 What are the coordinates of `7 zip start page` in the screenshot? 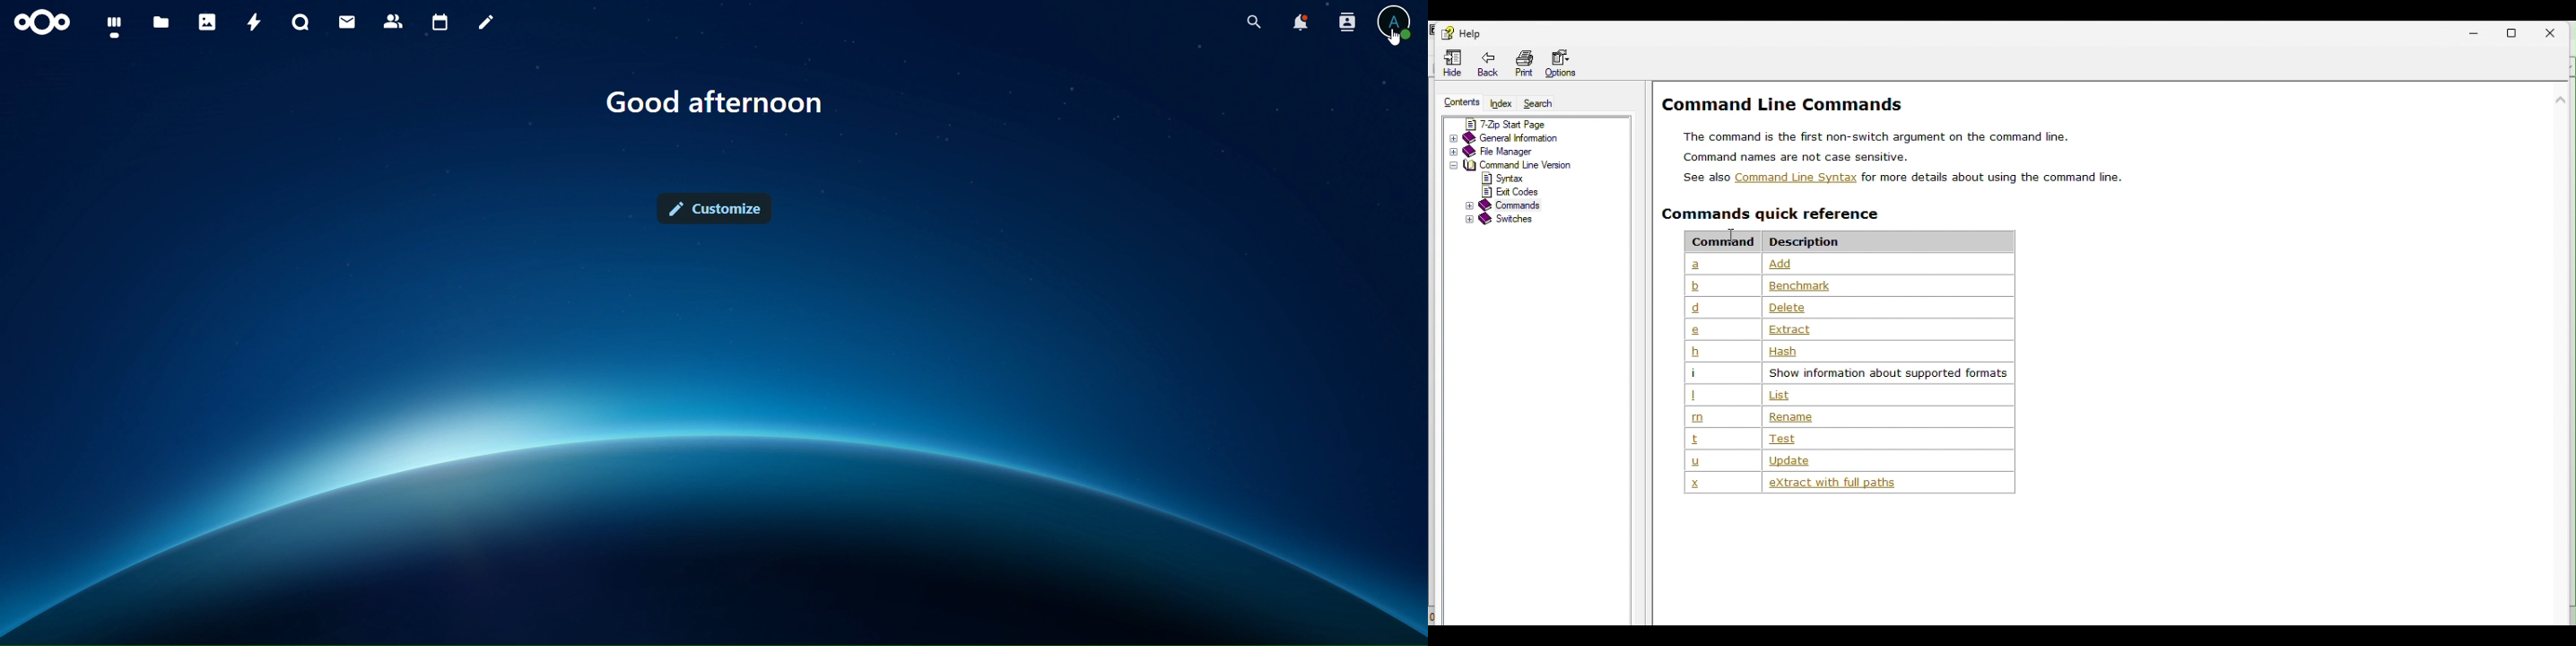 It's located at (1523, 123).